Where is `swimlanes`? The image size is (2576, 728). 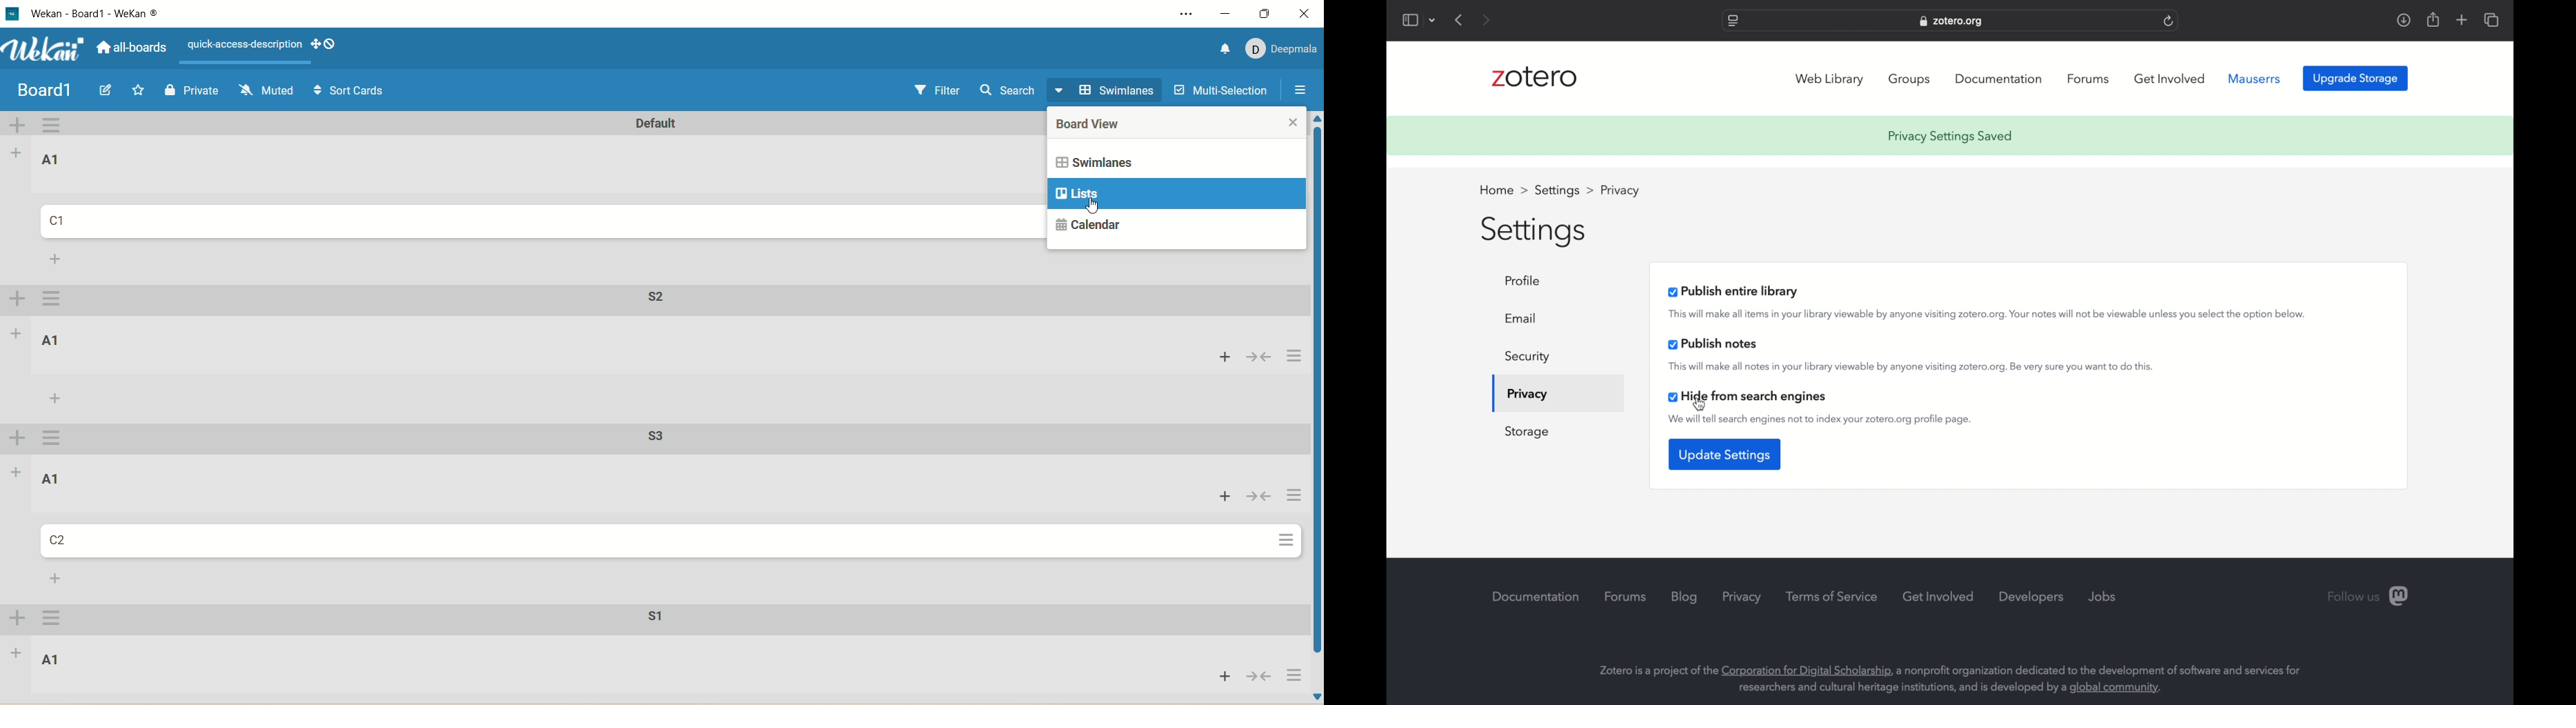 swimlanes is located at coordinates (1125, 161).